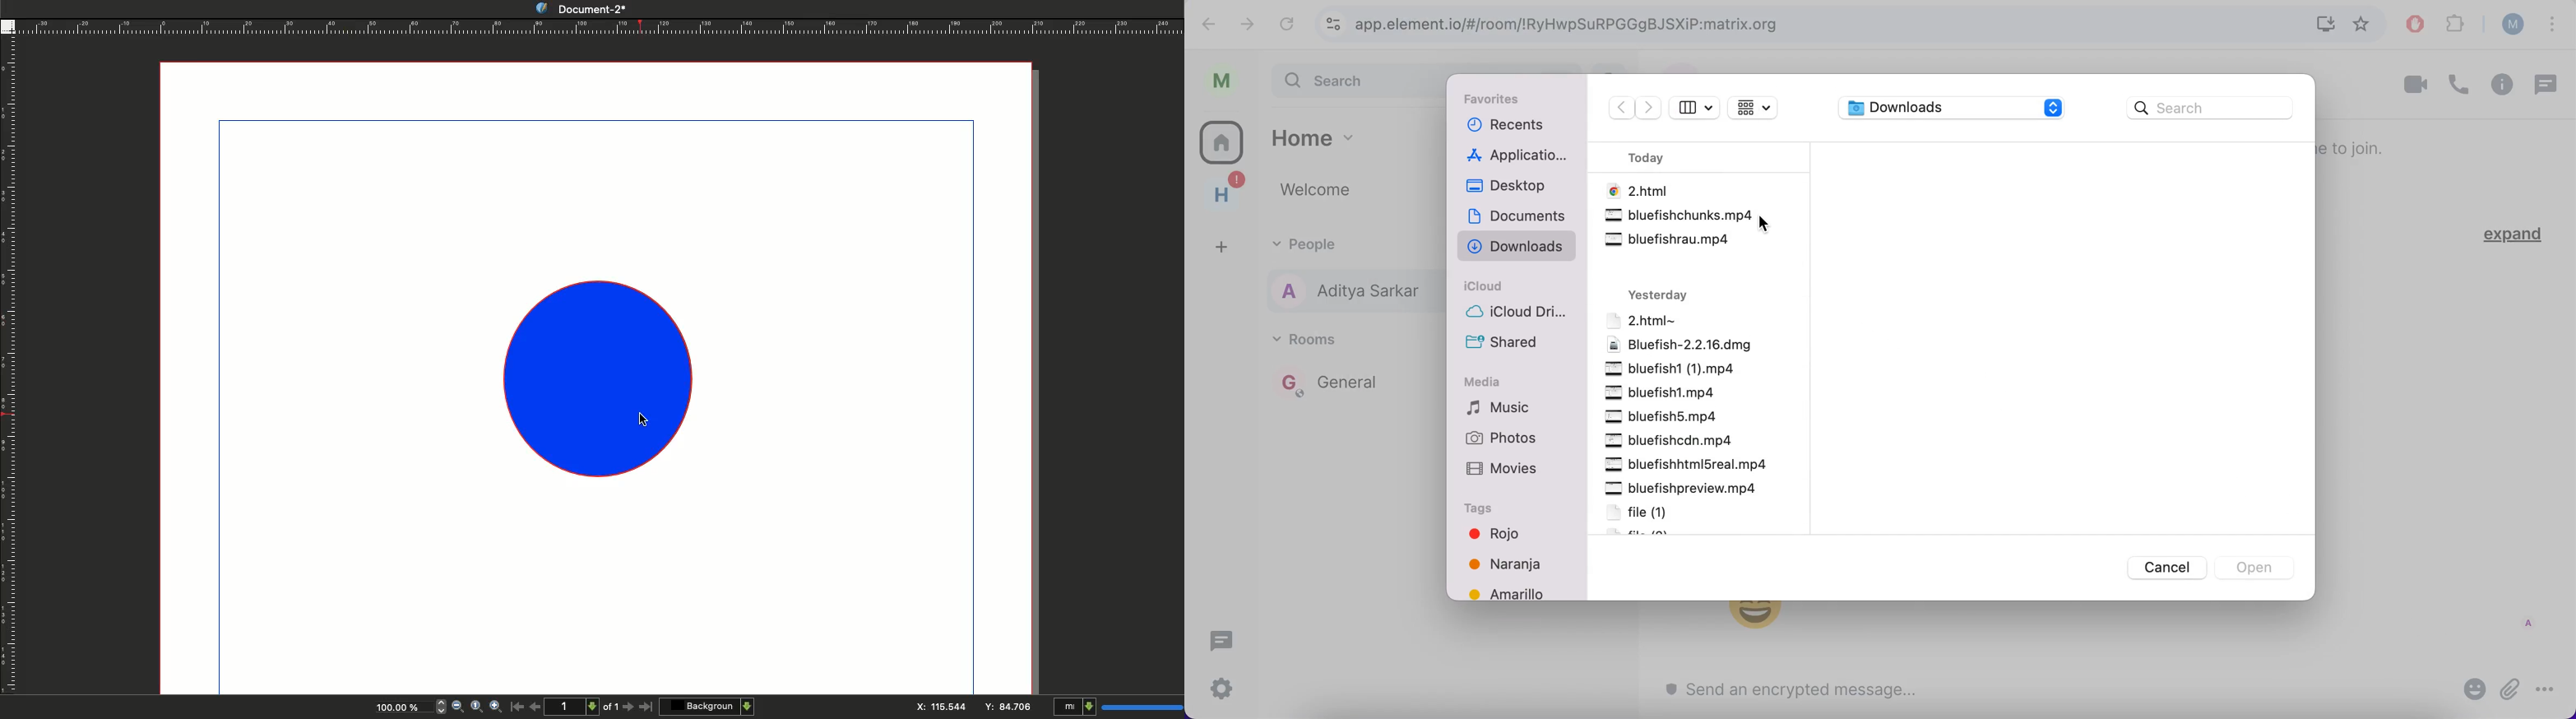 The image size is (2576, 728). What do you see at coordinates (1767, 225) in the screenshot?
I see `cursor` at bounding box center [1767, 225].